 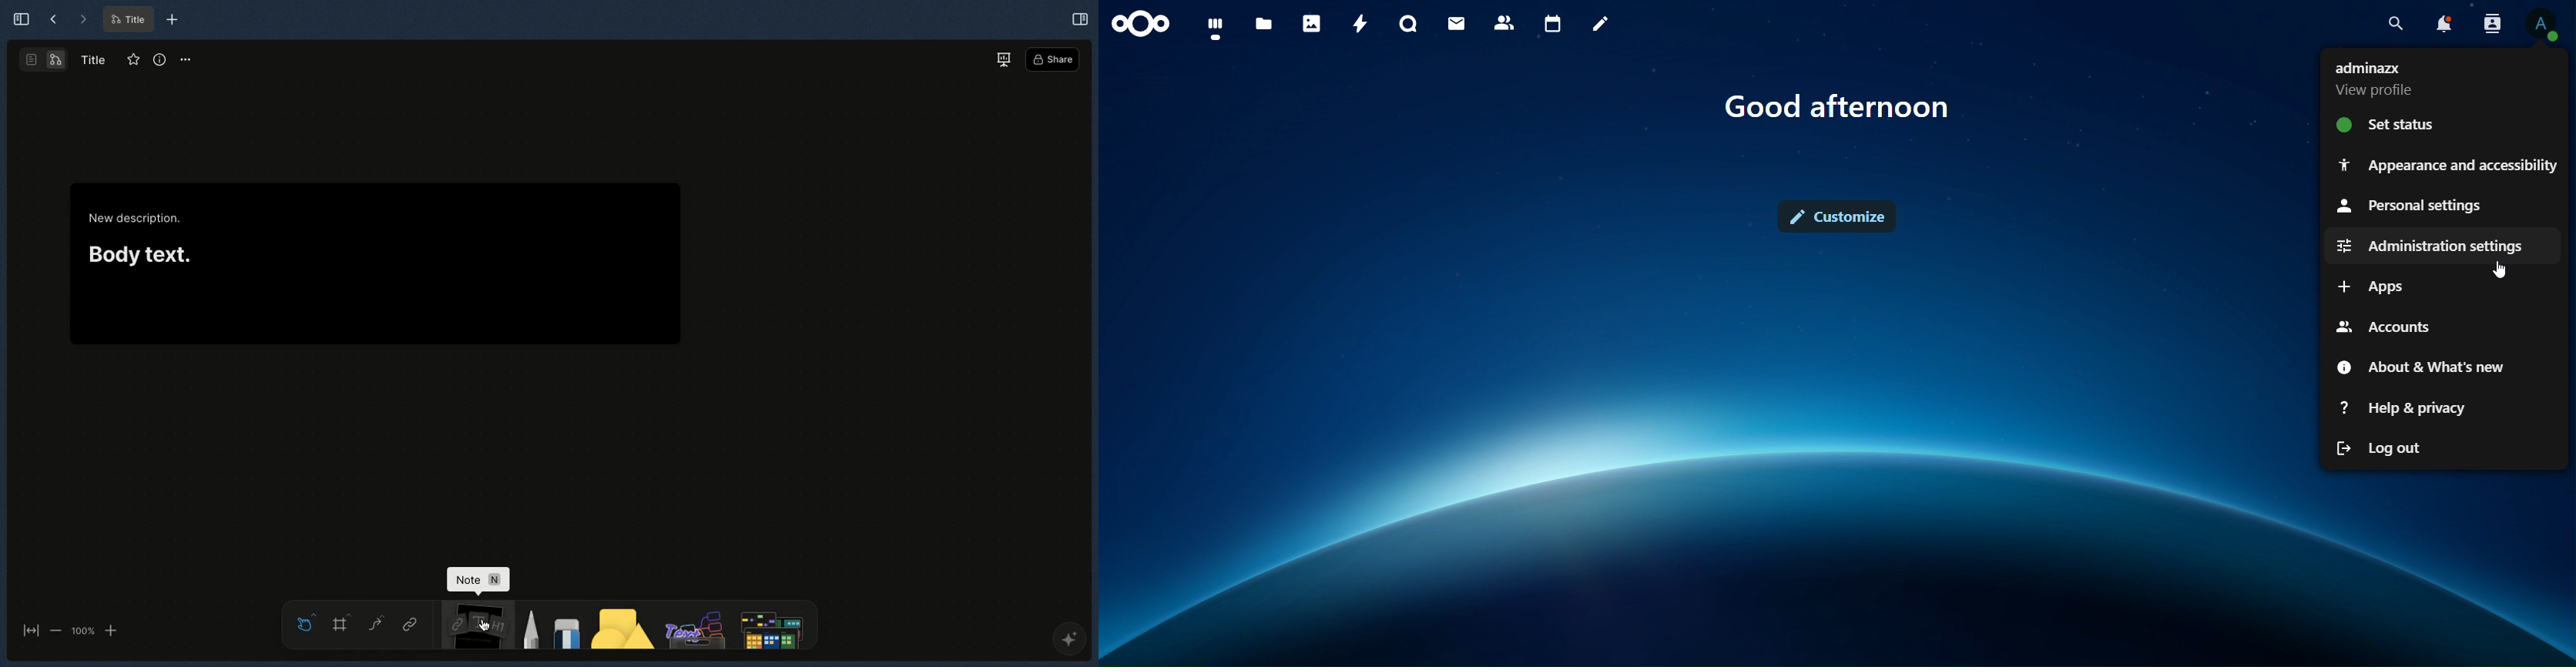 I want to click on mail, so click(x=1457, y=23).